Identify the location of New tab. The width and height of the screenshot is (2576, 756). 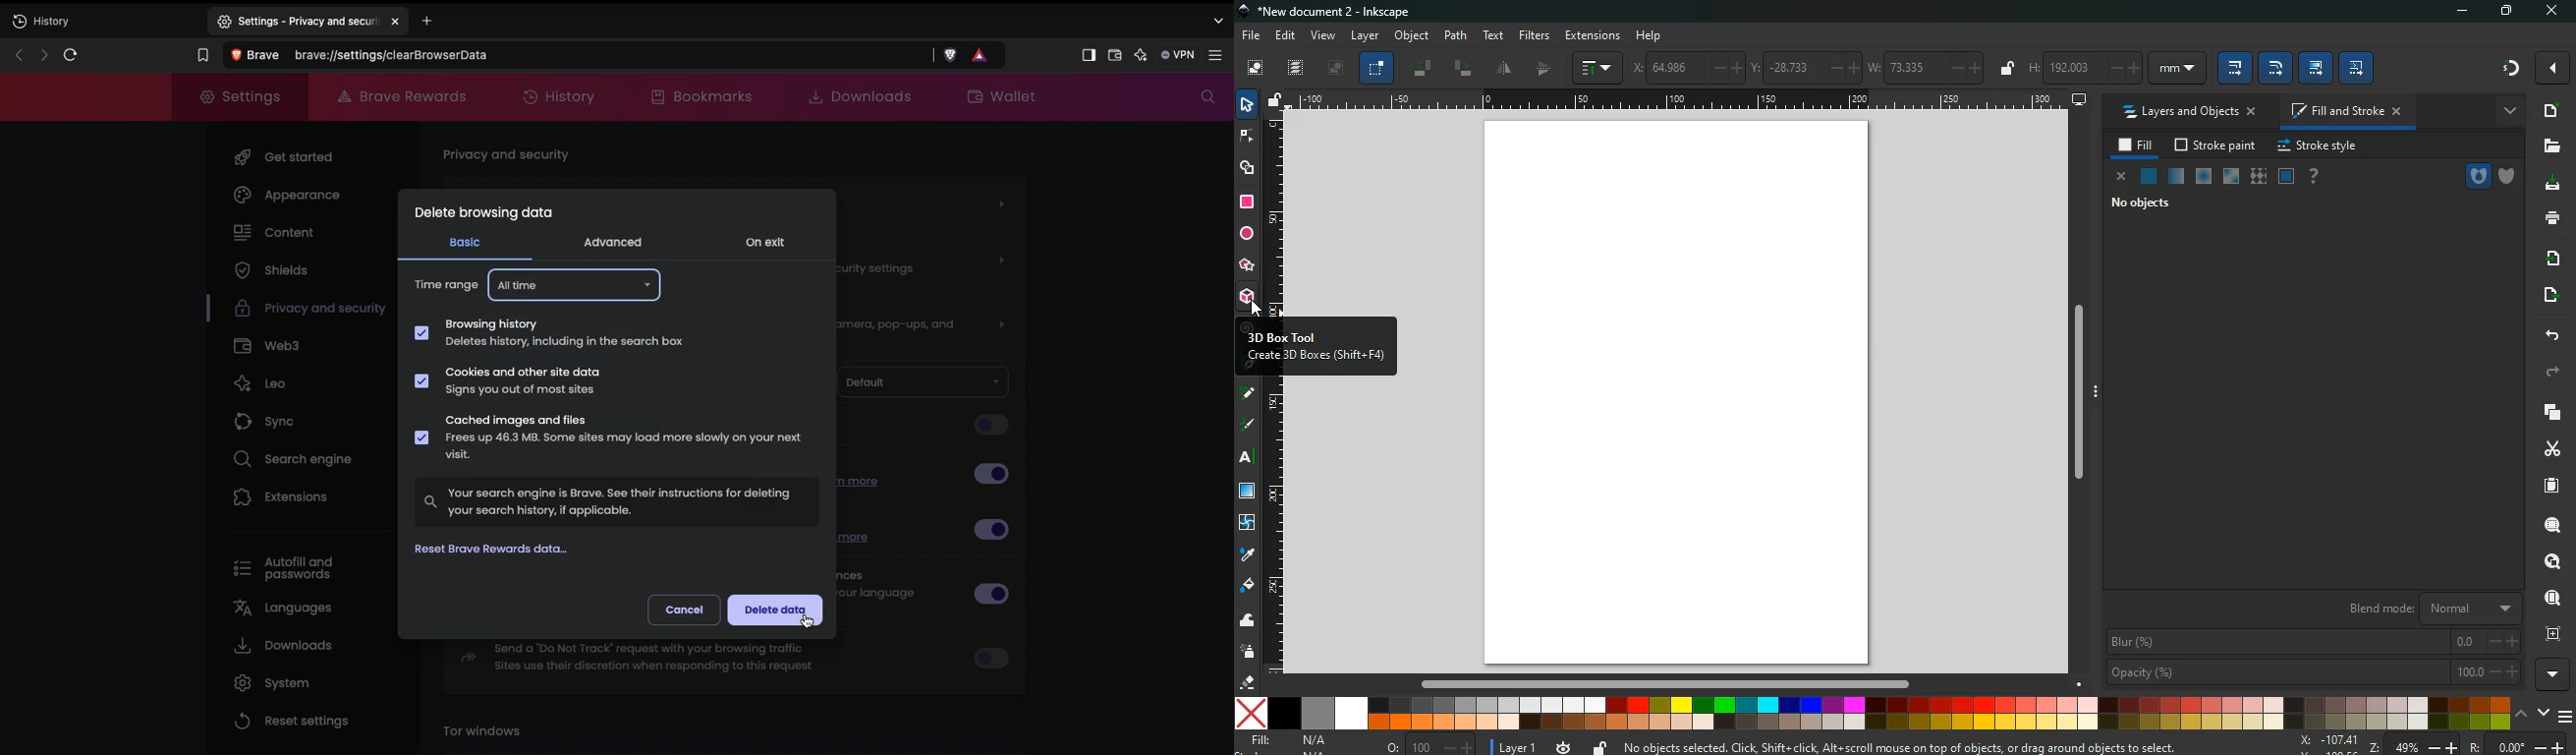
(102, 23).